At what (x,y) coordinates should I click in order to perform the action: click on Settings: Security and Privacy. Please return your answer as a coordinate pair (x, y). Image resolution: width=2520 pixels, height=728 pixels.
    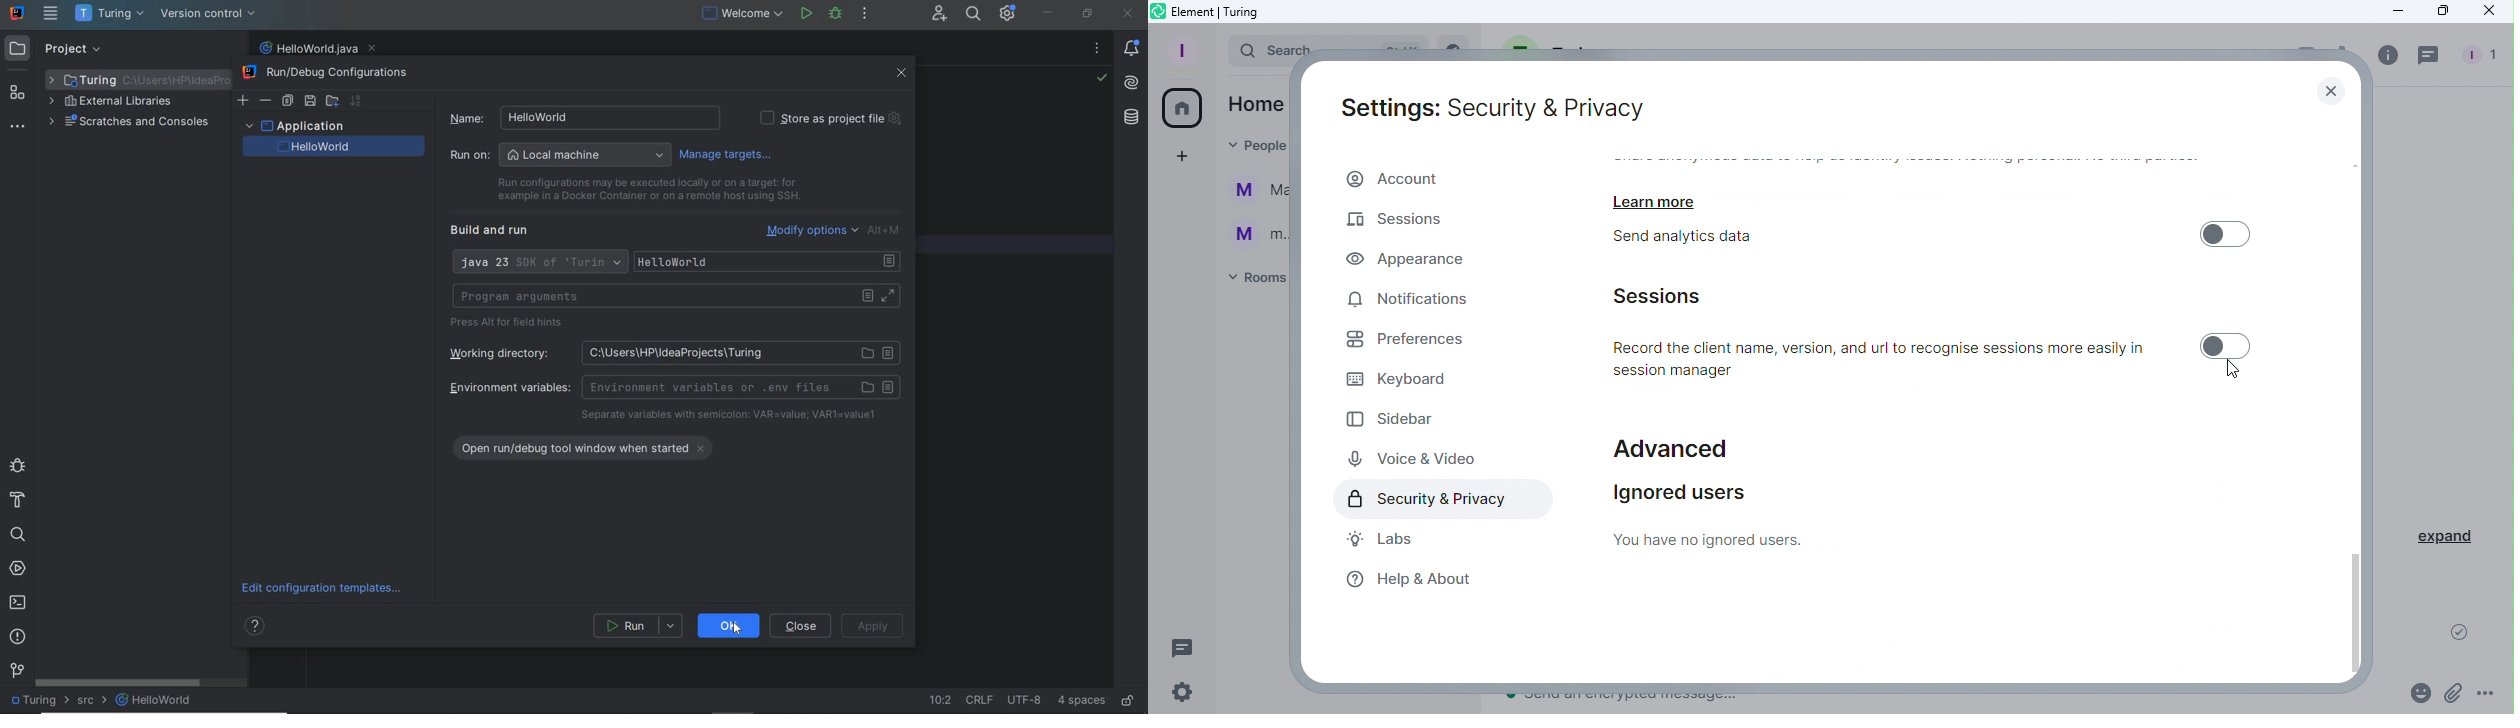
    Looking at the image, I should click on (1495, 104).